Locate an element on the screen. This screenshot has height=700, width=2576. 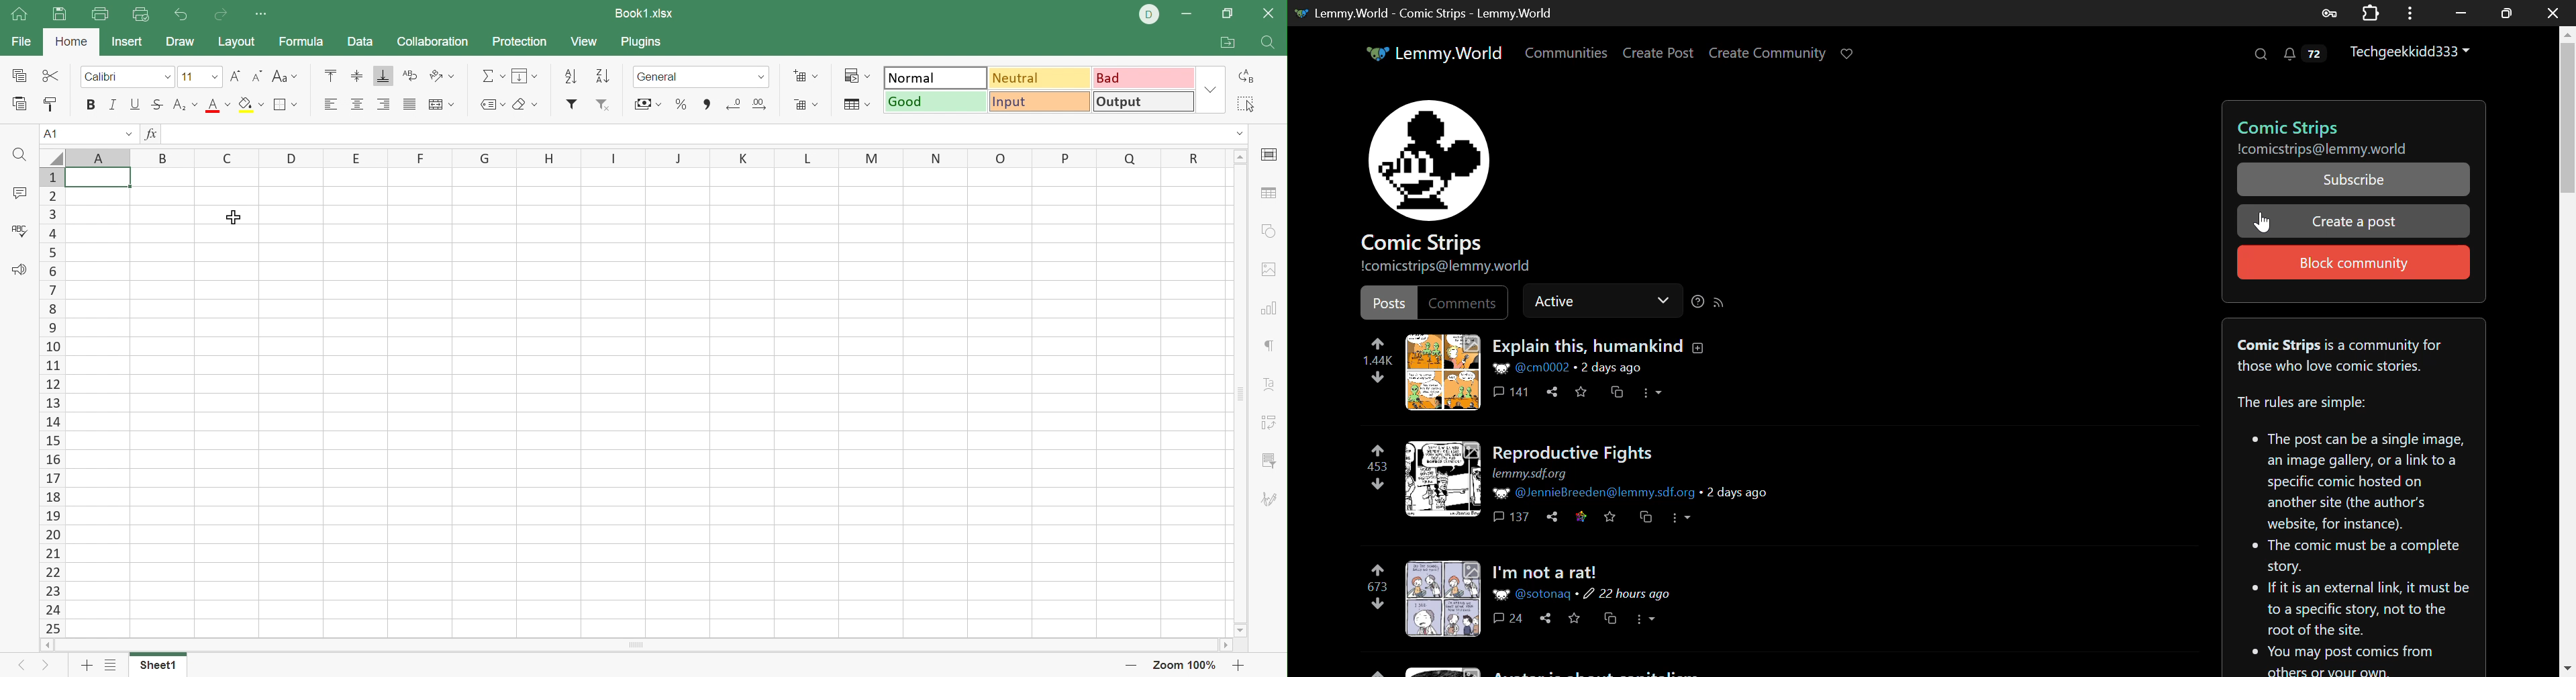
Percent style is located at coordinates (679, 105).